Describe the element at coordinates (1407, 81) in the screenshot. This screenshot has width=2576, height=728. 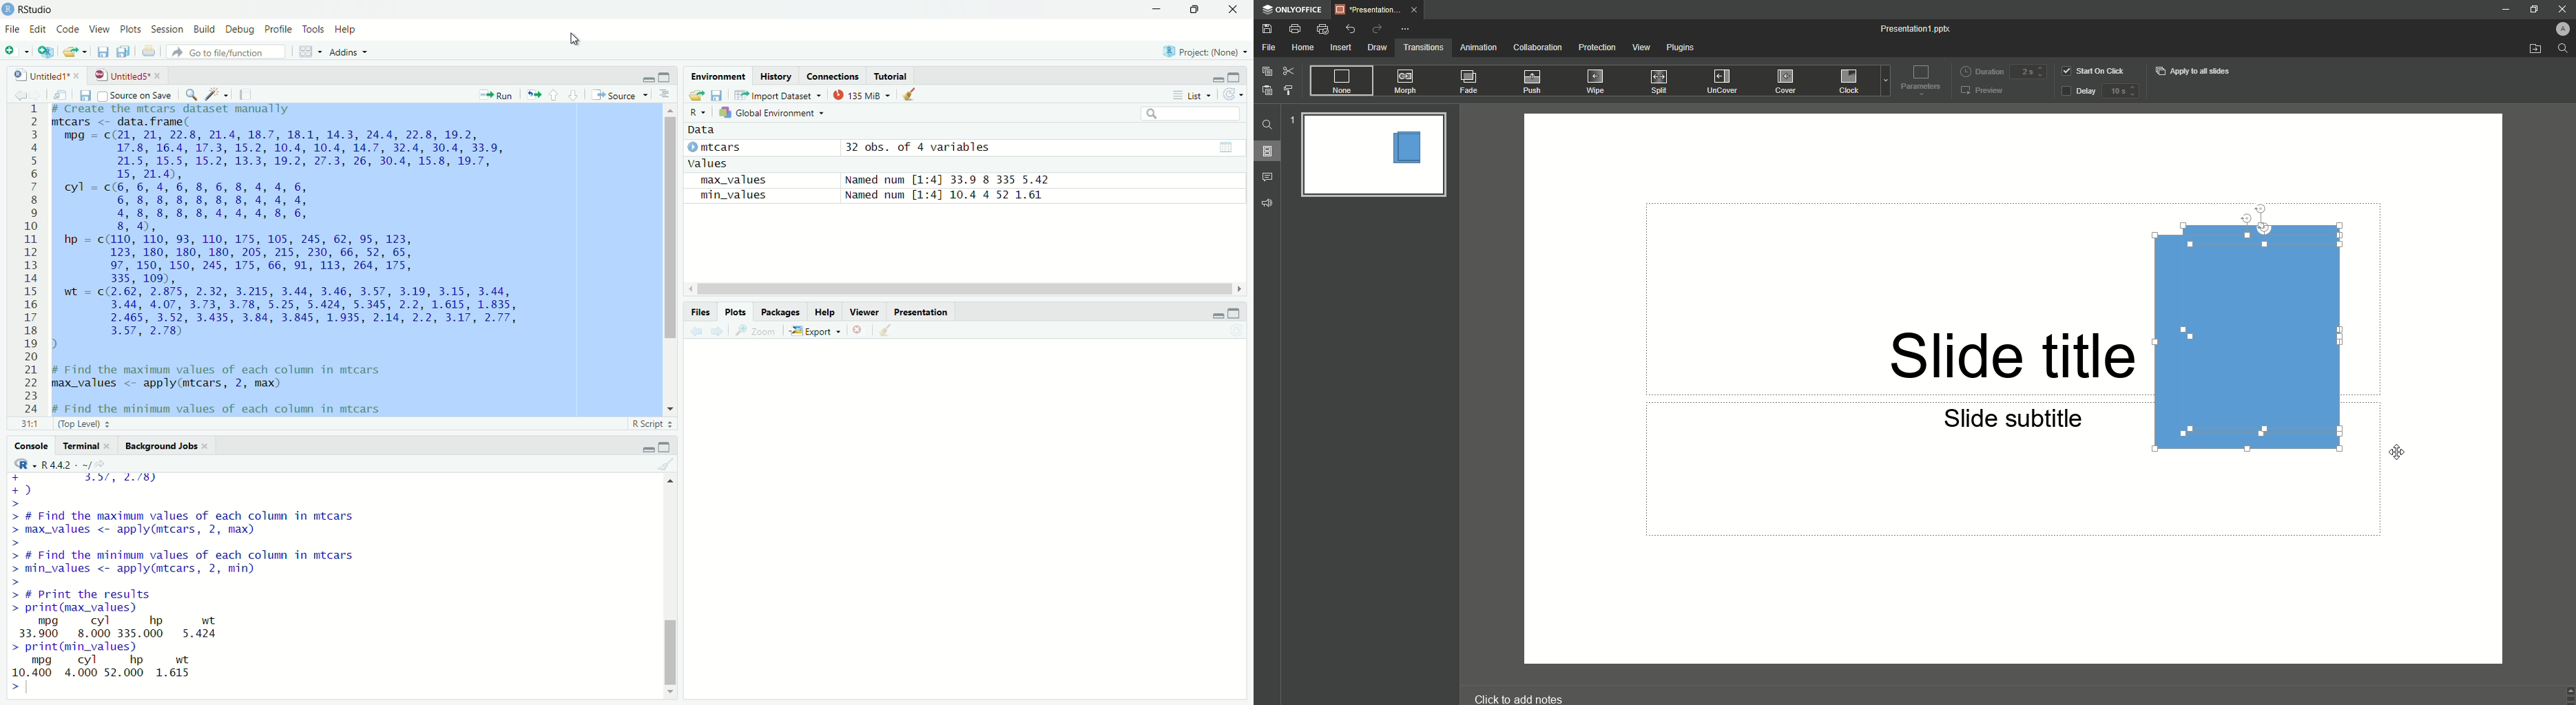
I see `Morph` at that location.